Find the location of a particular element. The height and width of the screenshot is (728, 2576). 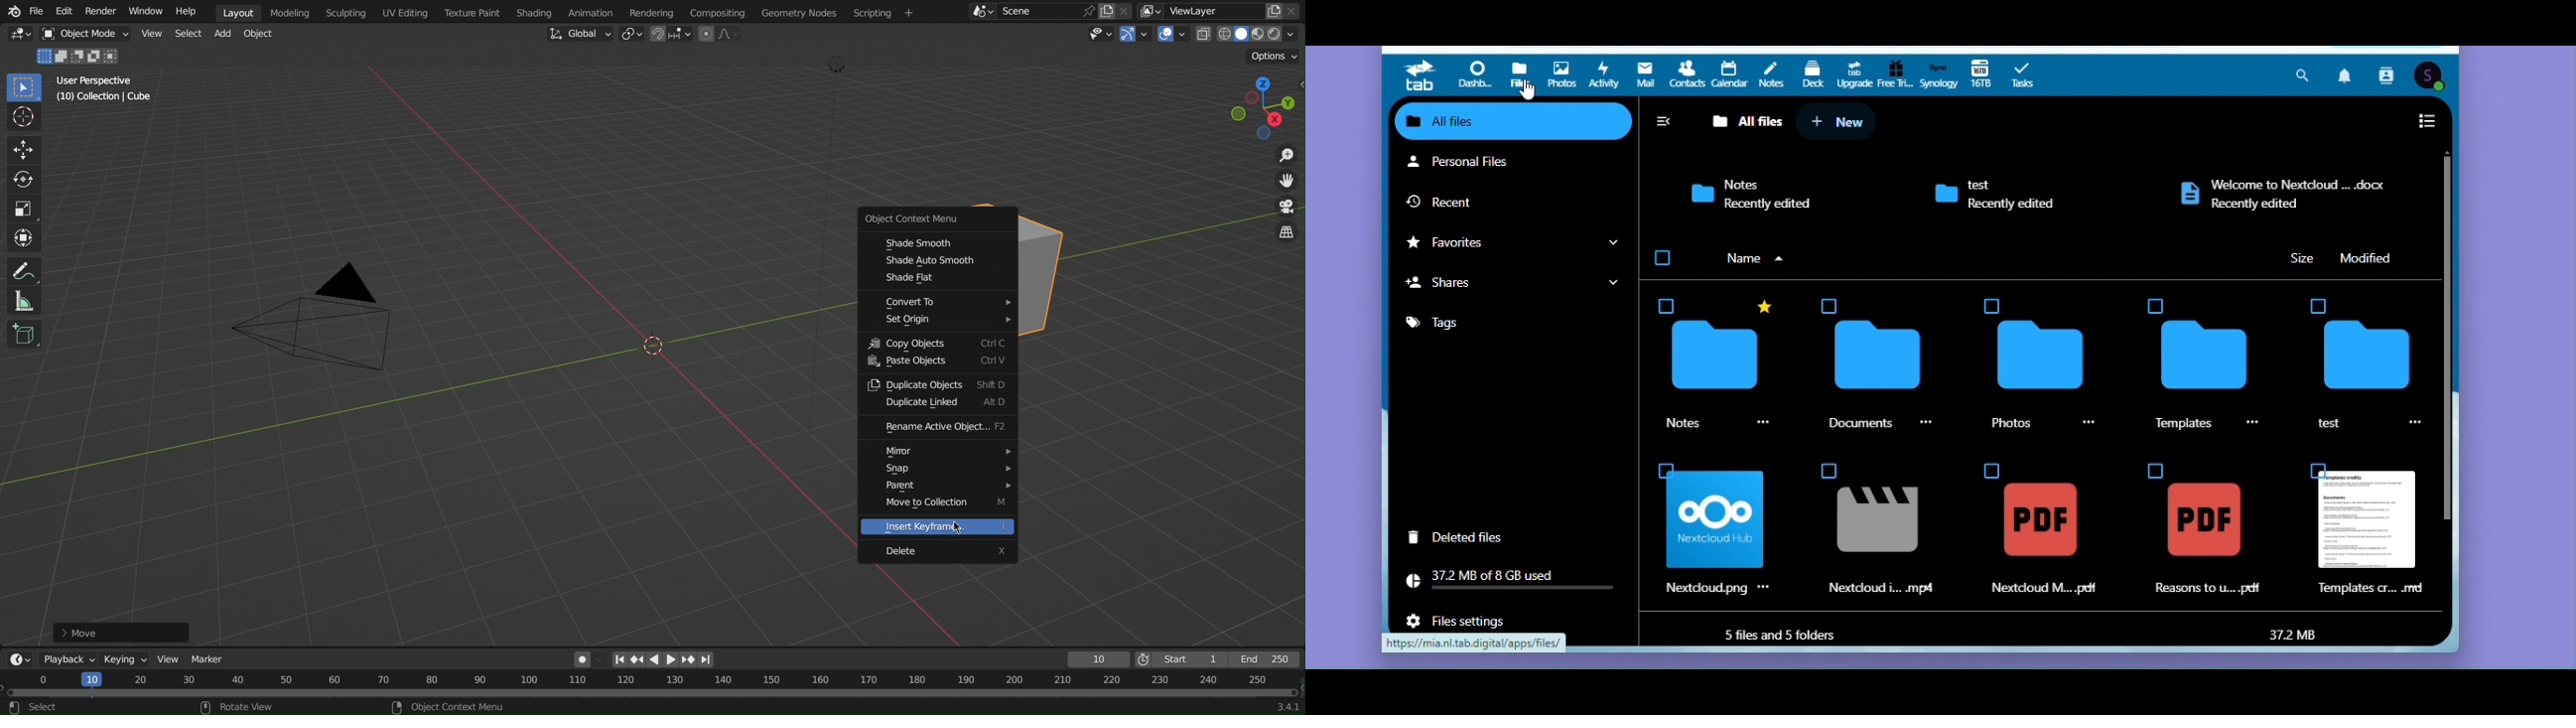

Annotate is located at coordinates (23, 272).